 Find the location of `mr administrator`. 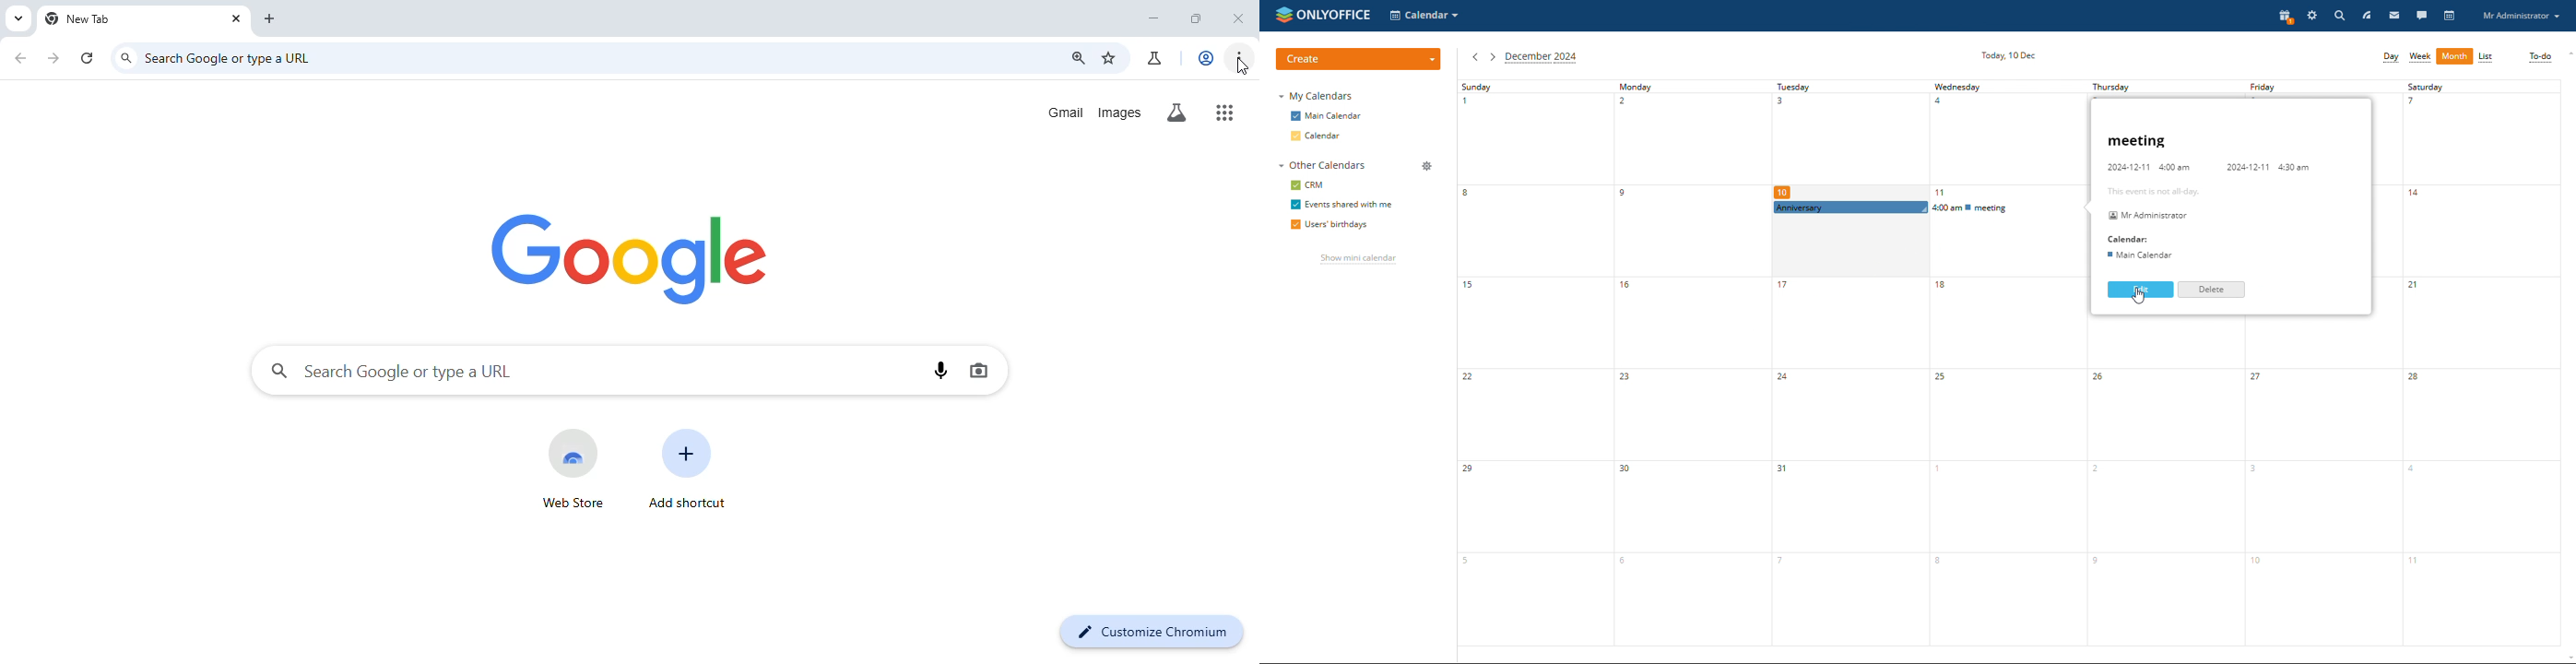

mr administrator is located at coordinates (2147, 215).